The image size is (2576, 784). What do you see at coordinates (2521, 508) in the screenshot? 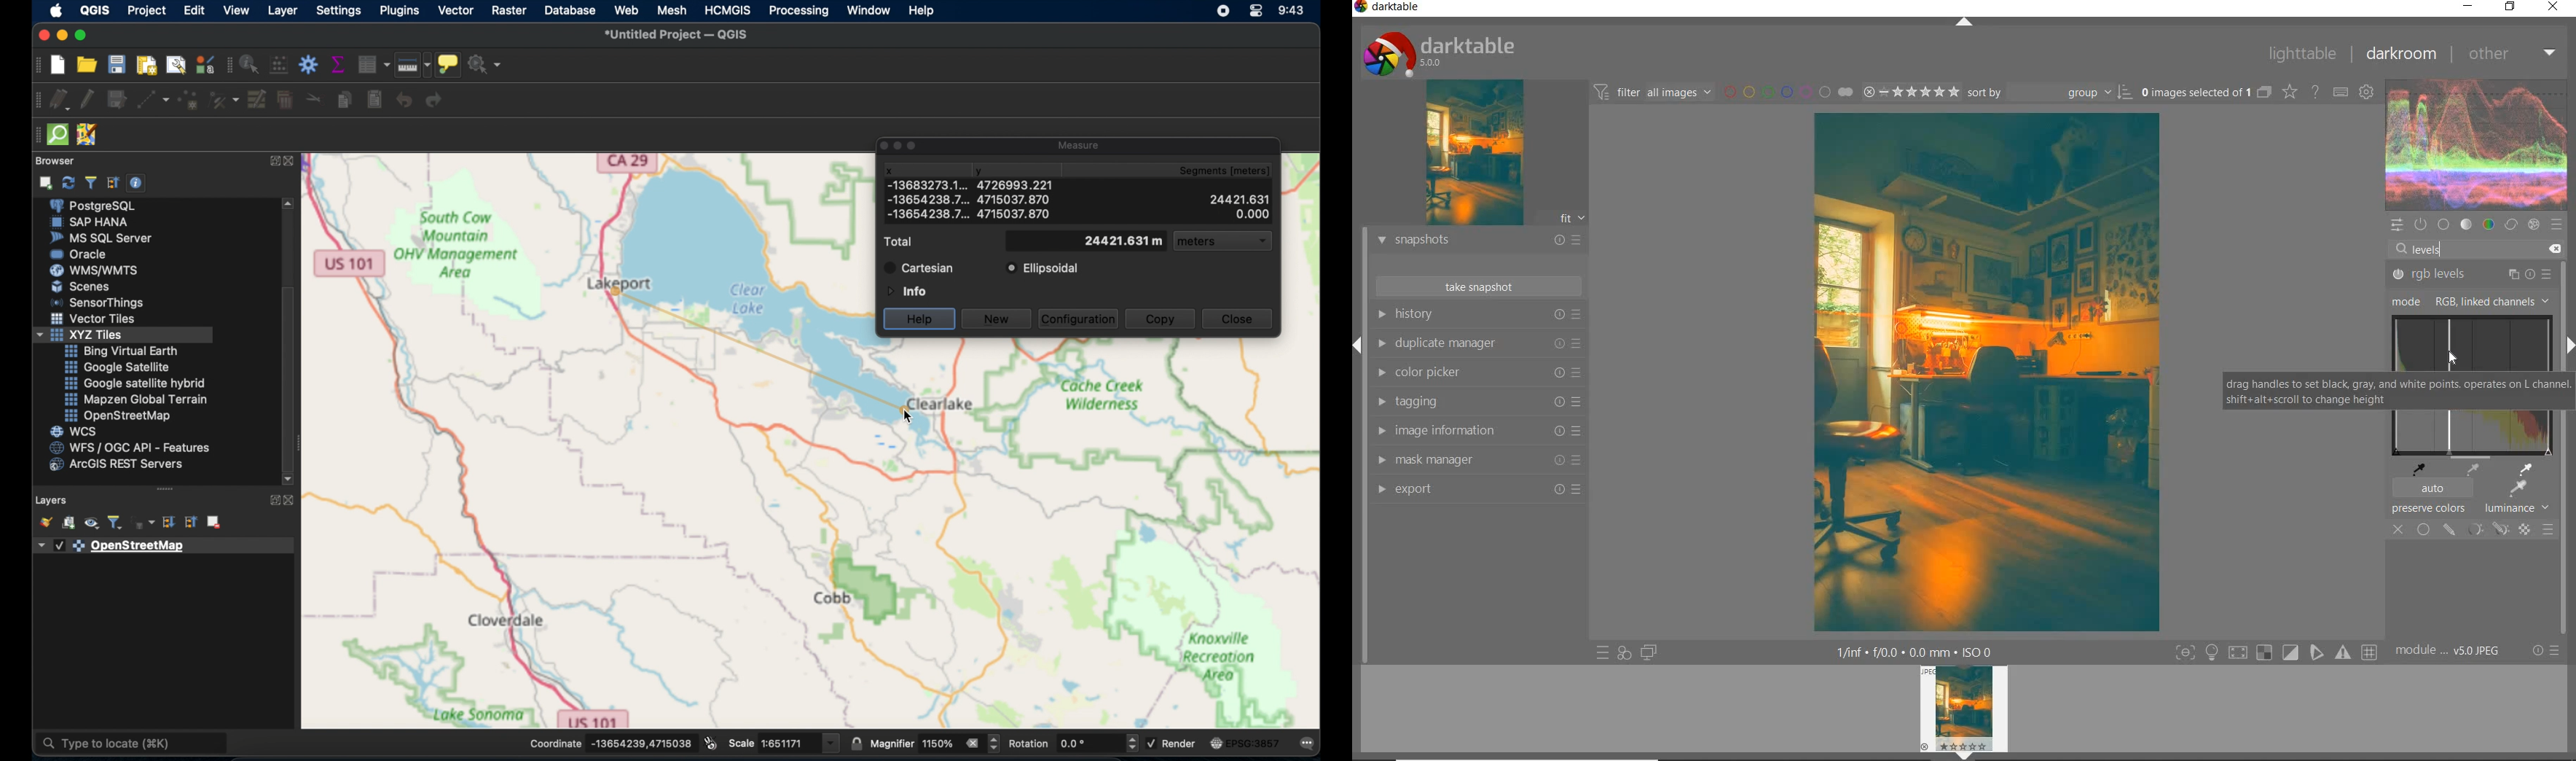
I see `lunminance` at bounding box center [2521, 508].